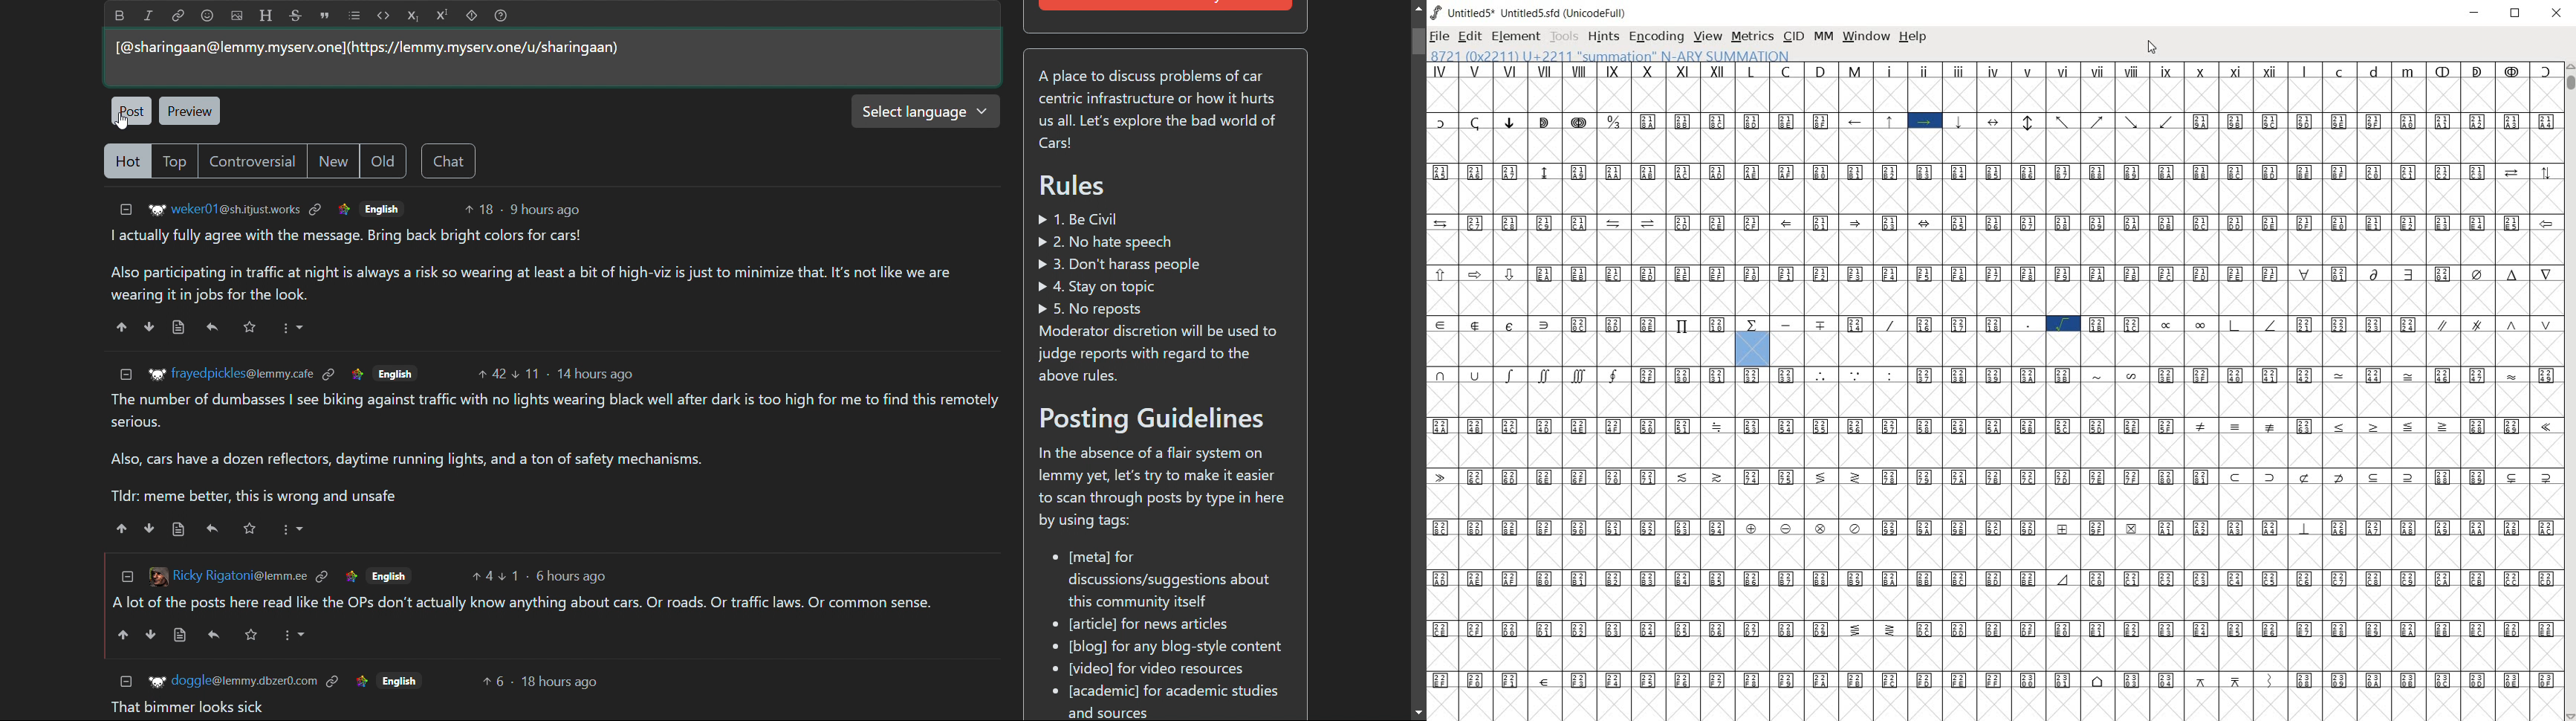 This screenshot has height=728, width=2576. Describe the element at coordinates (443, 16) in the screenshot. I see `superscript` at that location.